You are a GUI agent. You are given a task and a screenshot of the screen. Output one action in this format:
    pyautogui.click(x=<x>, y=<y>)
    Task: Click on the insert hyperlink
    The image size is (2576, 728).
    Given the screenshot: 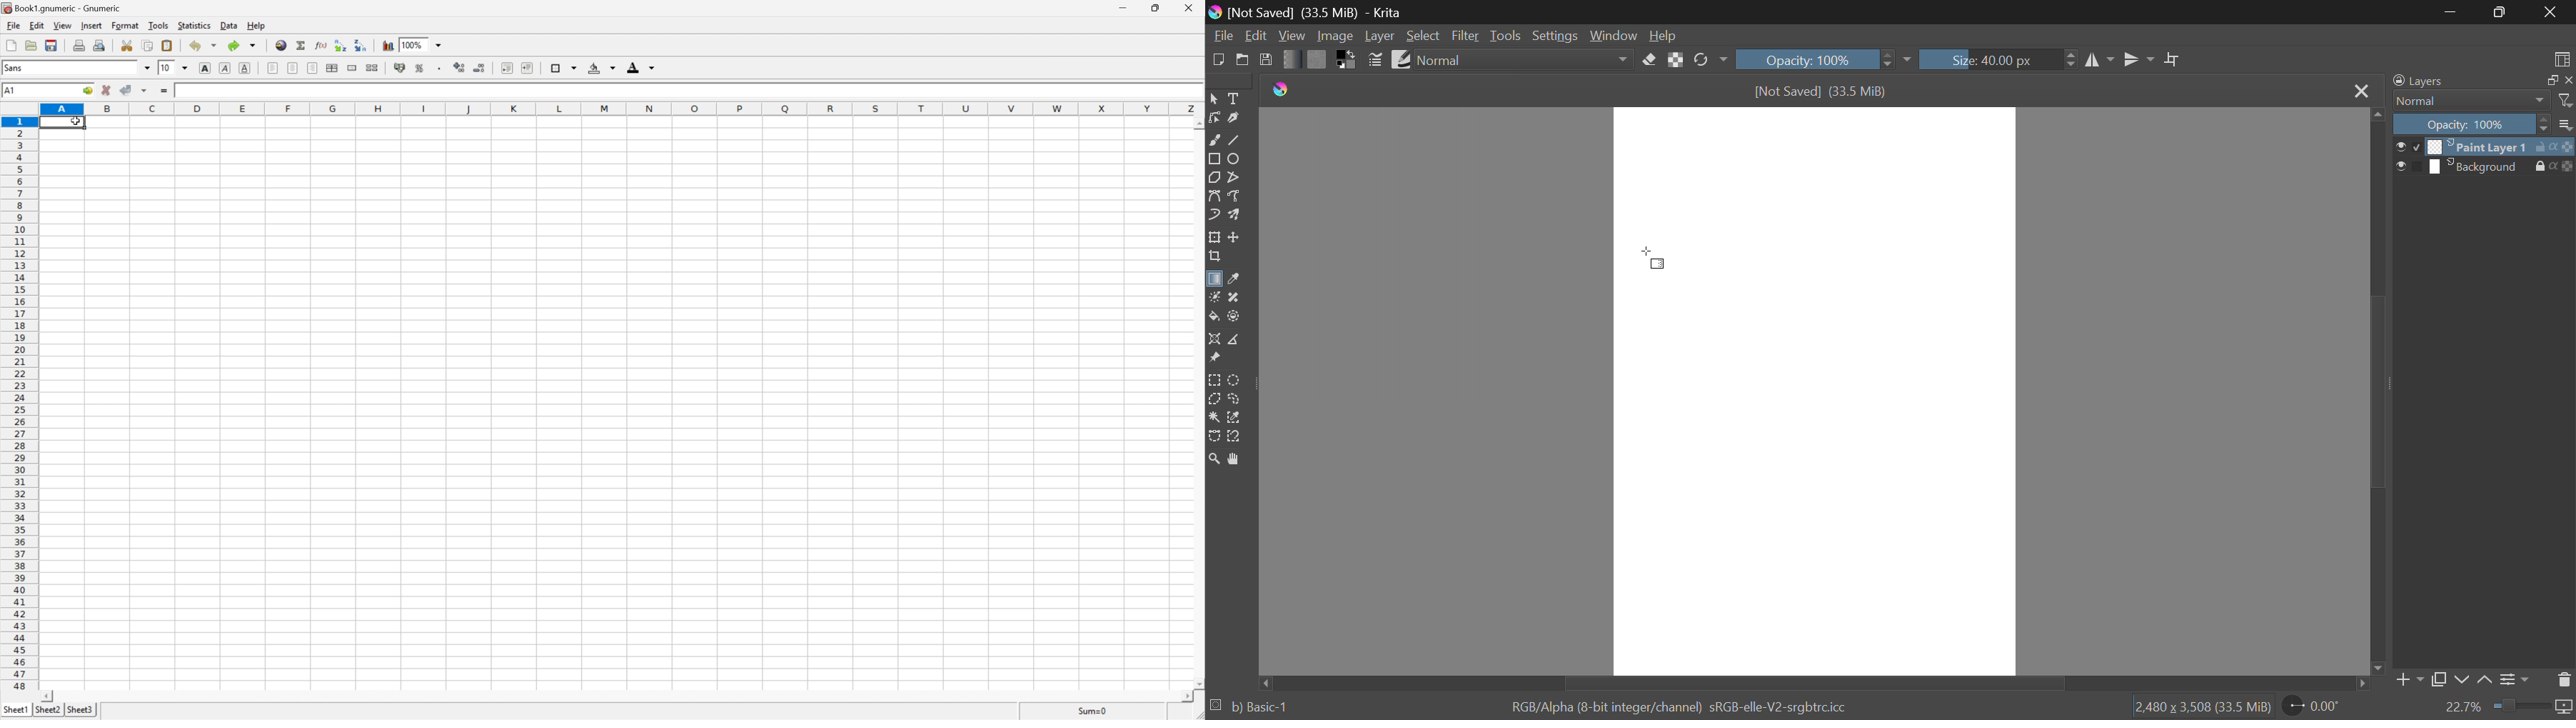 What is the action you would take?
    pyautogui.click(x=280, y=44)
    